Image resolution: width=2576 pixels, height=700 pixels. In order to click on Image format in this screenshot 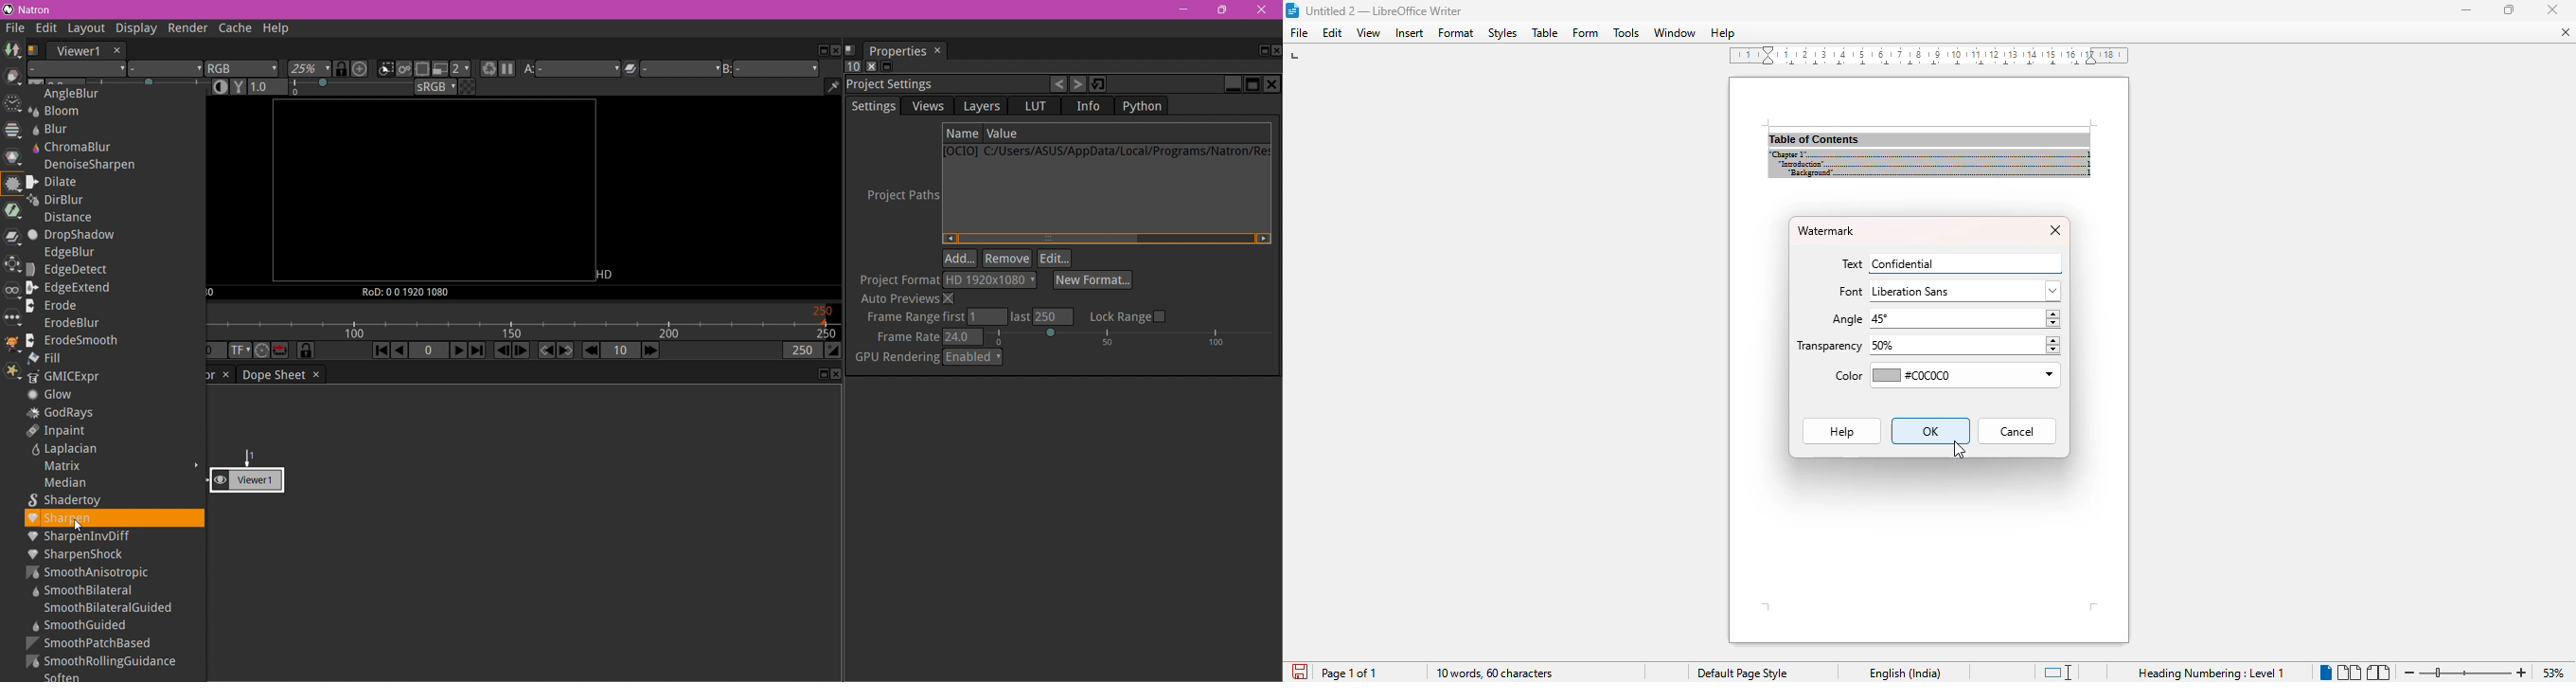, I will do `click(609, 273)`.